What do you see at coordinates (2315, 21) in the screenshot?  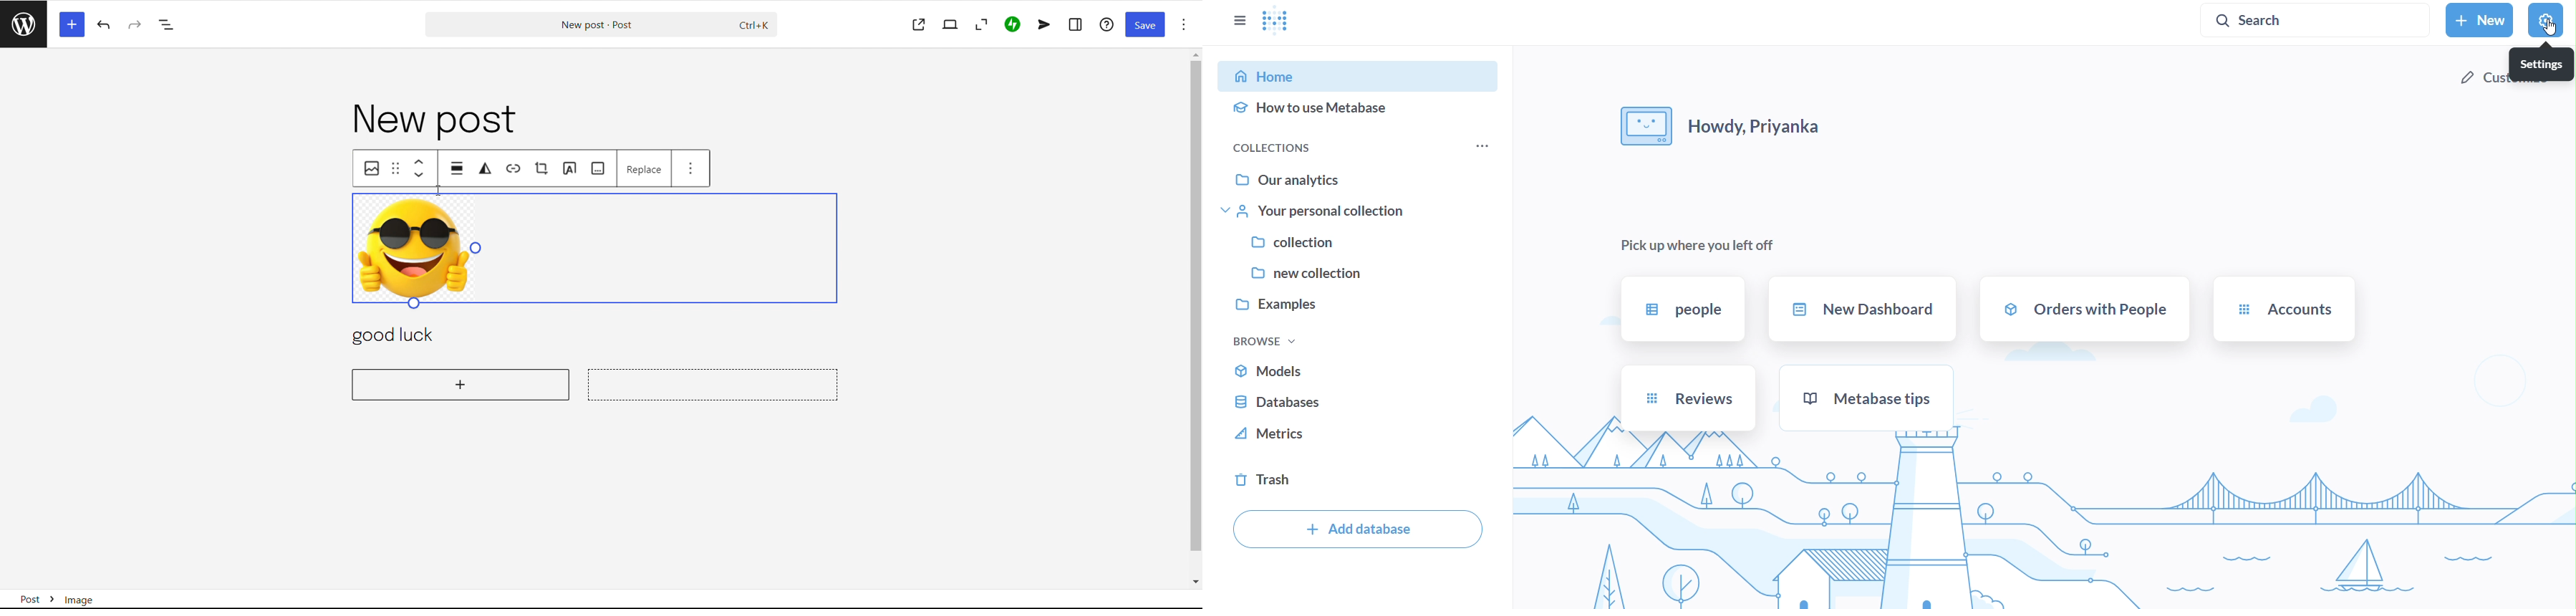 I see `search` at bounding box center [2315, 21].